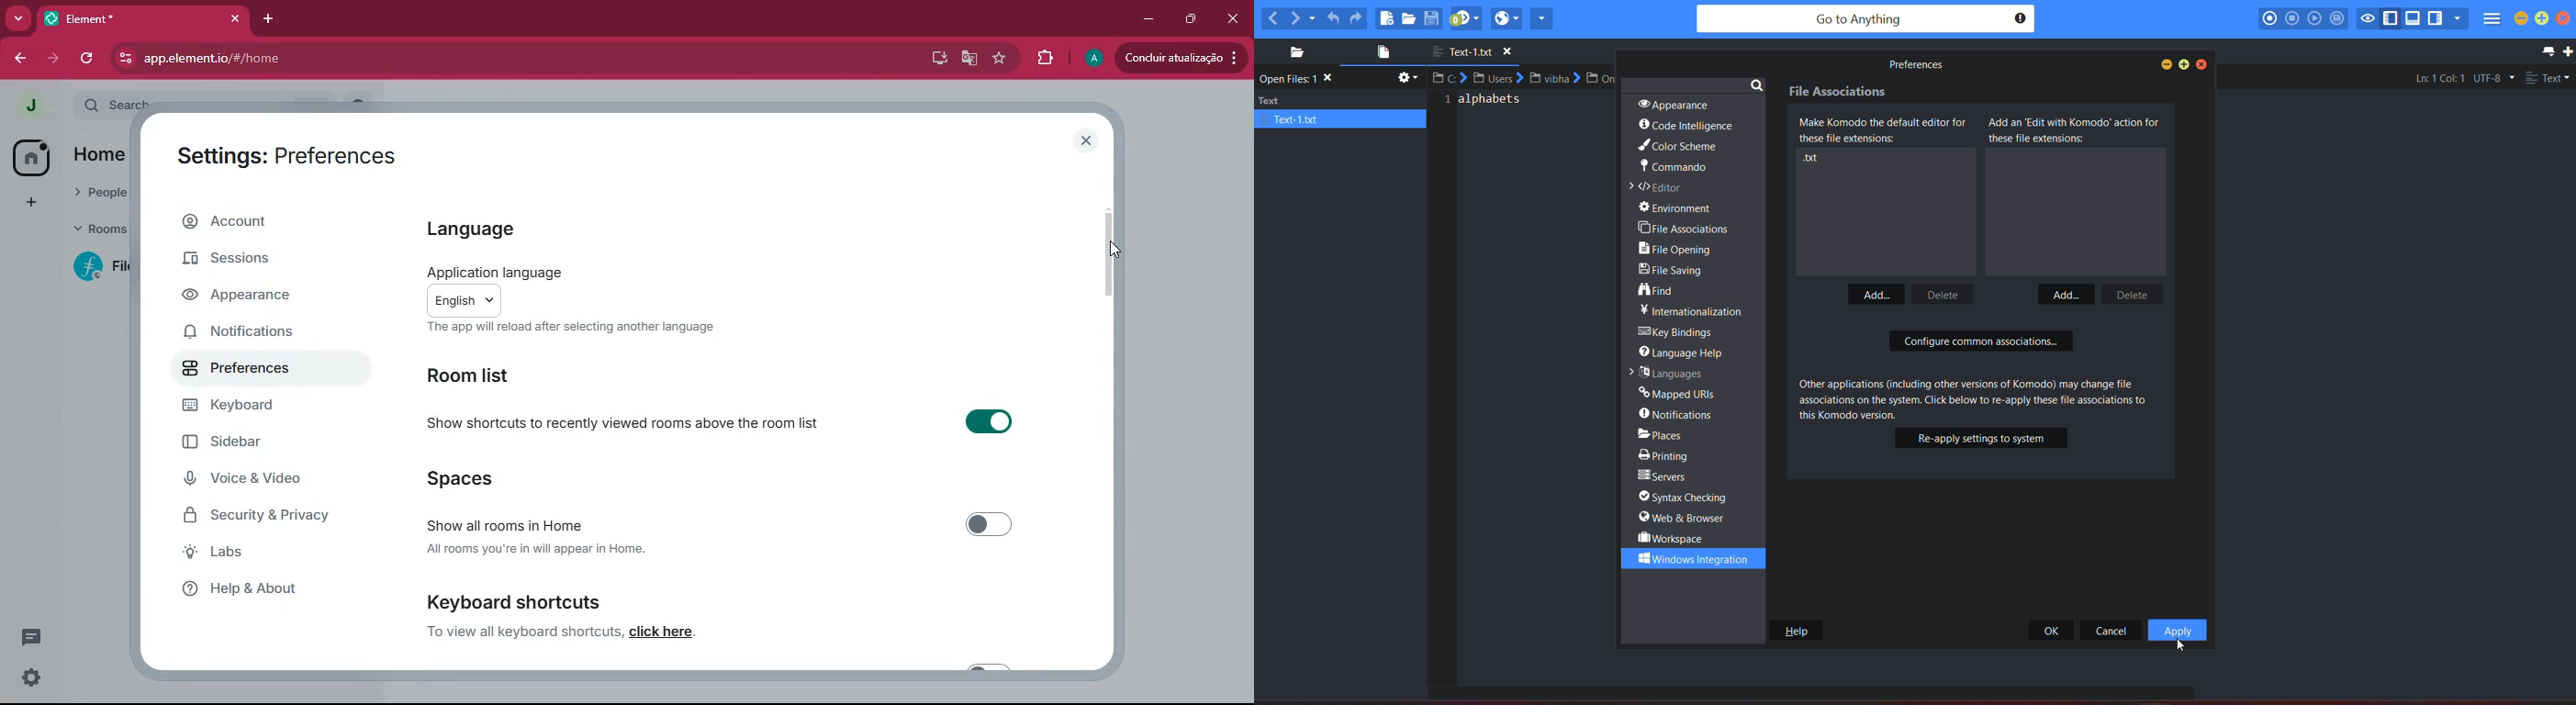 Image resolution: width=2576 pixels, height=728 pixels. Describe the element at coordinates (1179, 57) in the screenshot. I see `concluir atualizacao` at that location.